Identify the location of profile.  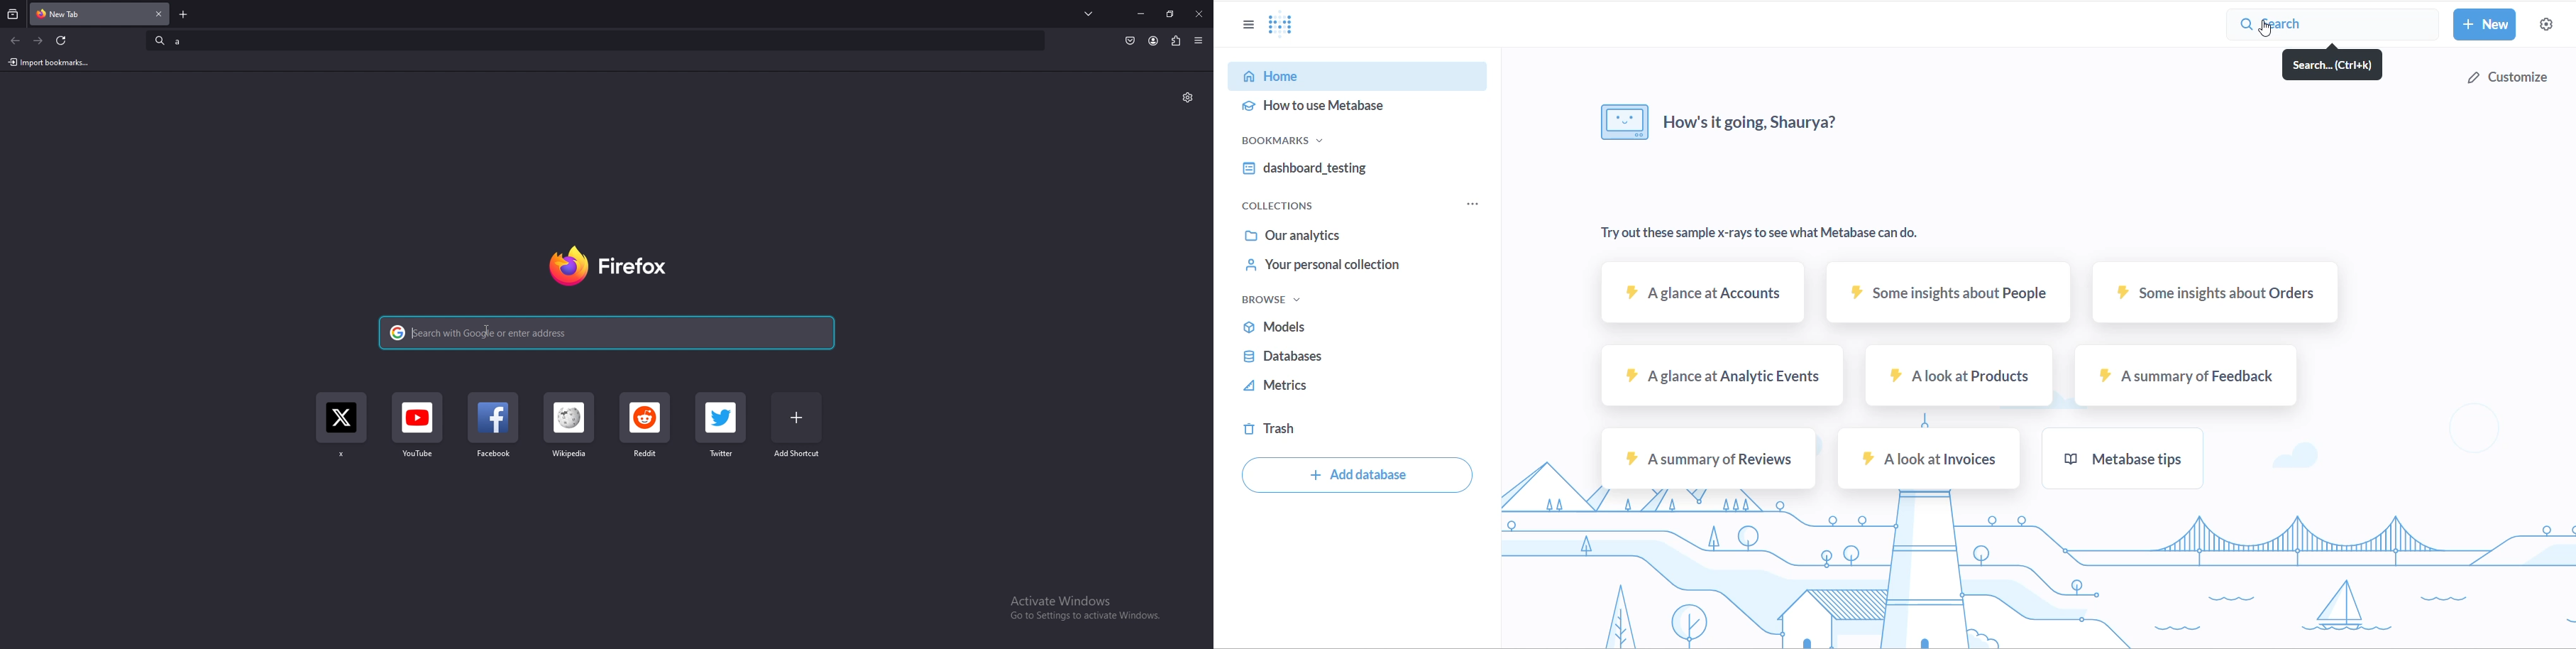
(1153, 41).